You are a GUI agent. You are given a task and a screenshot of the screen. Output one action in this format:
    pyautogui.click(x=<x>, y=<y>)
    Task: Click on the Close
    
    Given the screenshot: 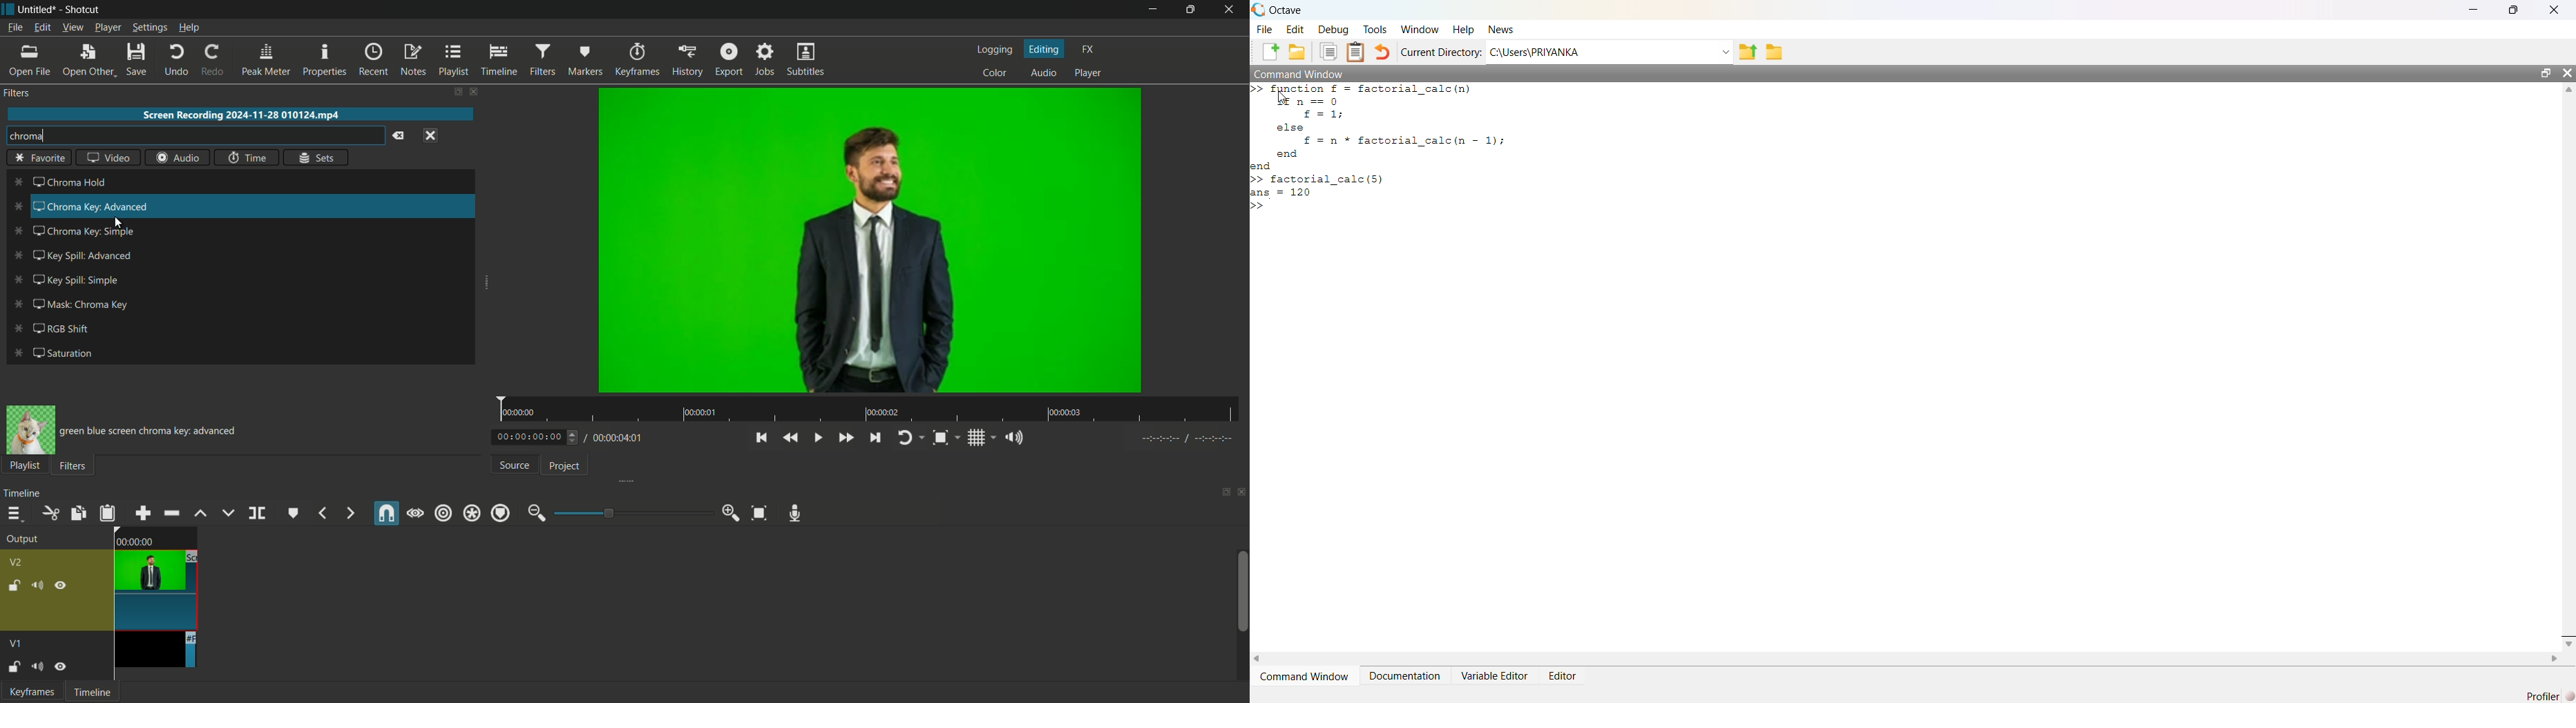 What is the action you would take?
    pyautogui.click(x=1229, y=7)
    